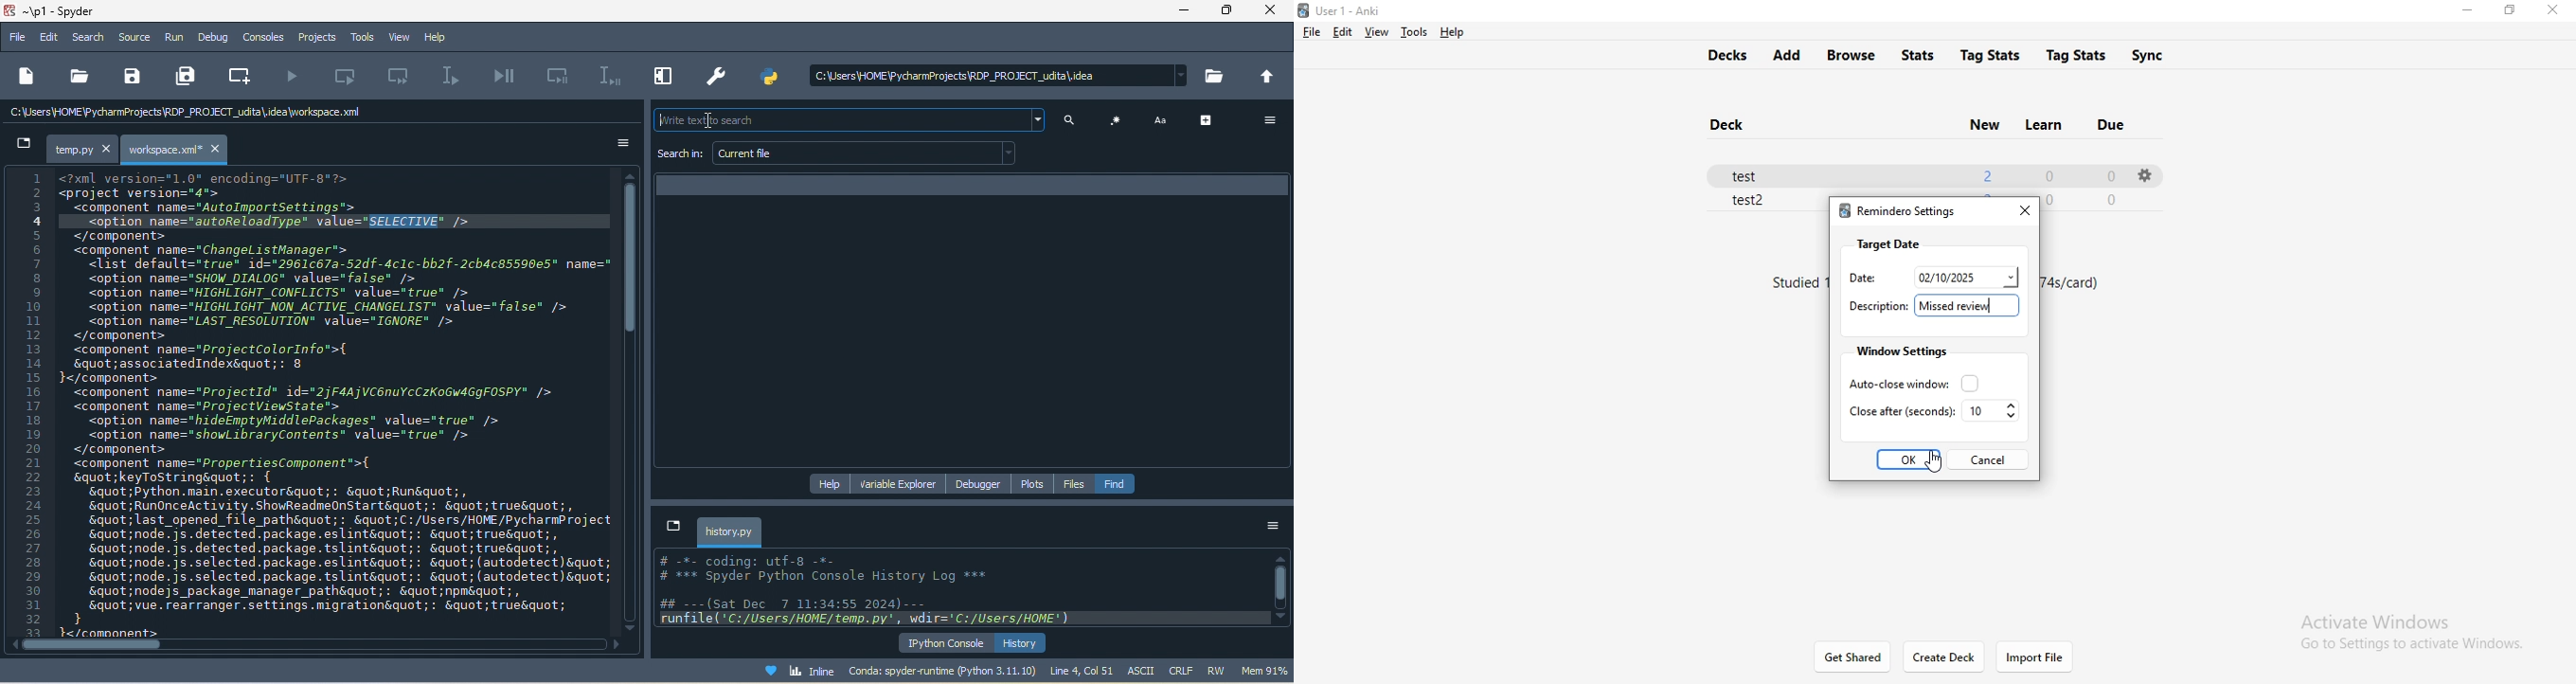  What do you see at coordinates (1082, 670) in the screenshot?
I see `line 4, col51` at bounding box center [1082, 670].